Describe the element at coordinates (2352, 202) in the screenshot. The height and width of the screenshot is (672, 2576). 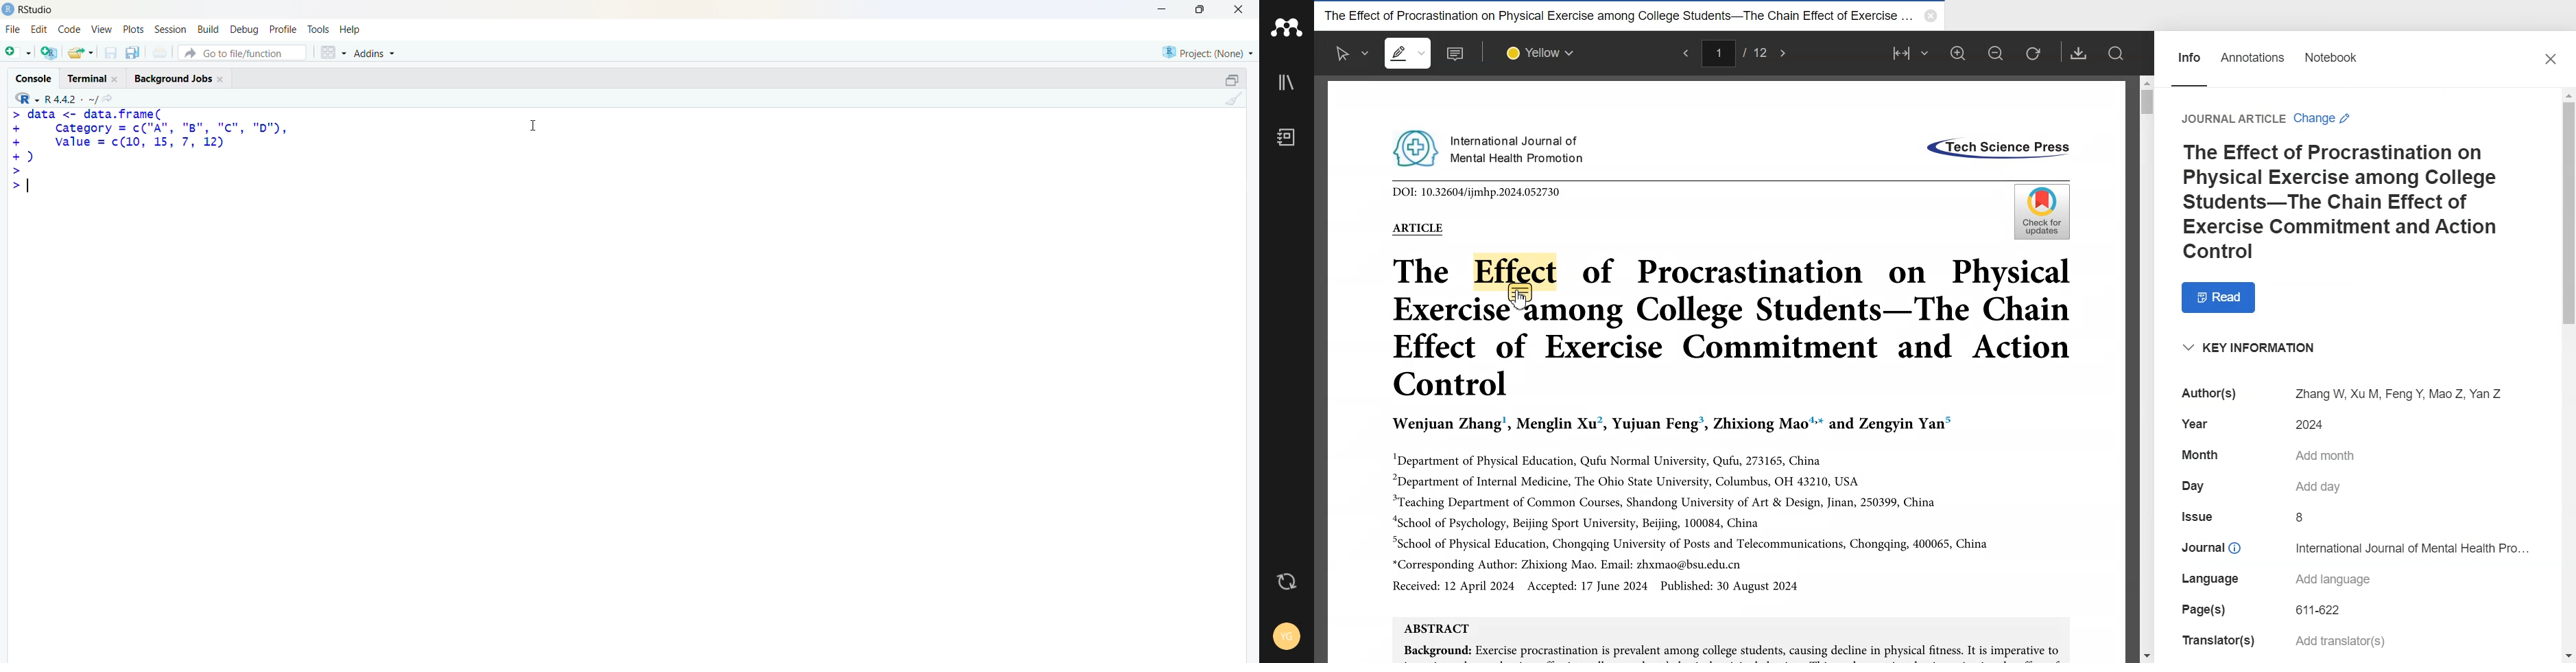
I see ` The Effect of Procrastination on Physical Exercise among College Students-The Chain Effect of Exercise Commitment and Action Control` at that location.